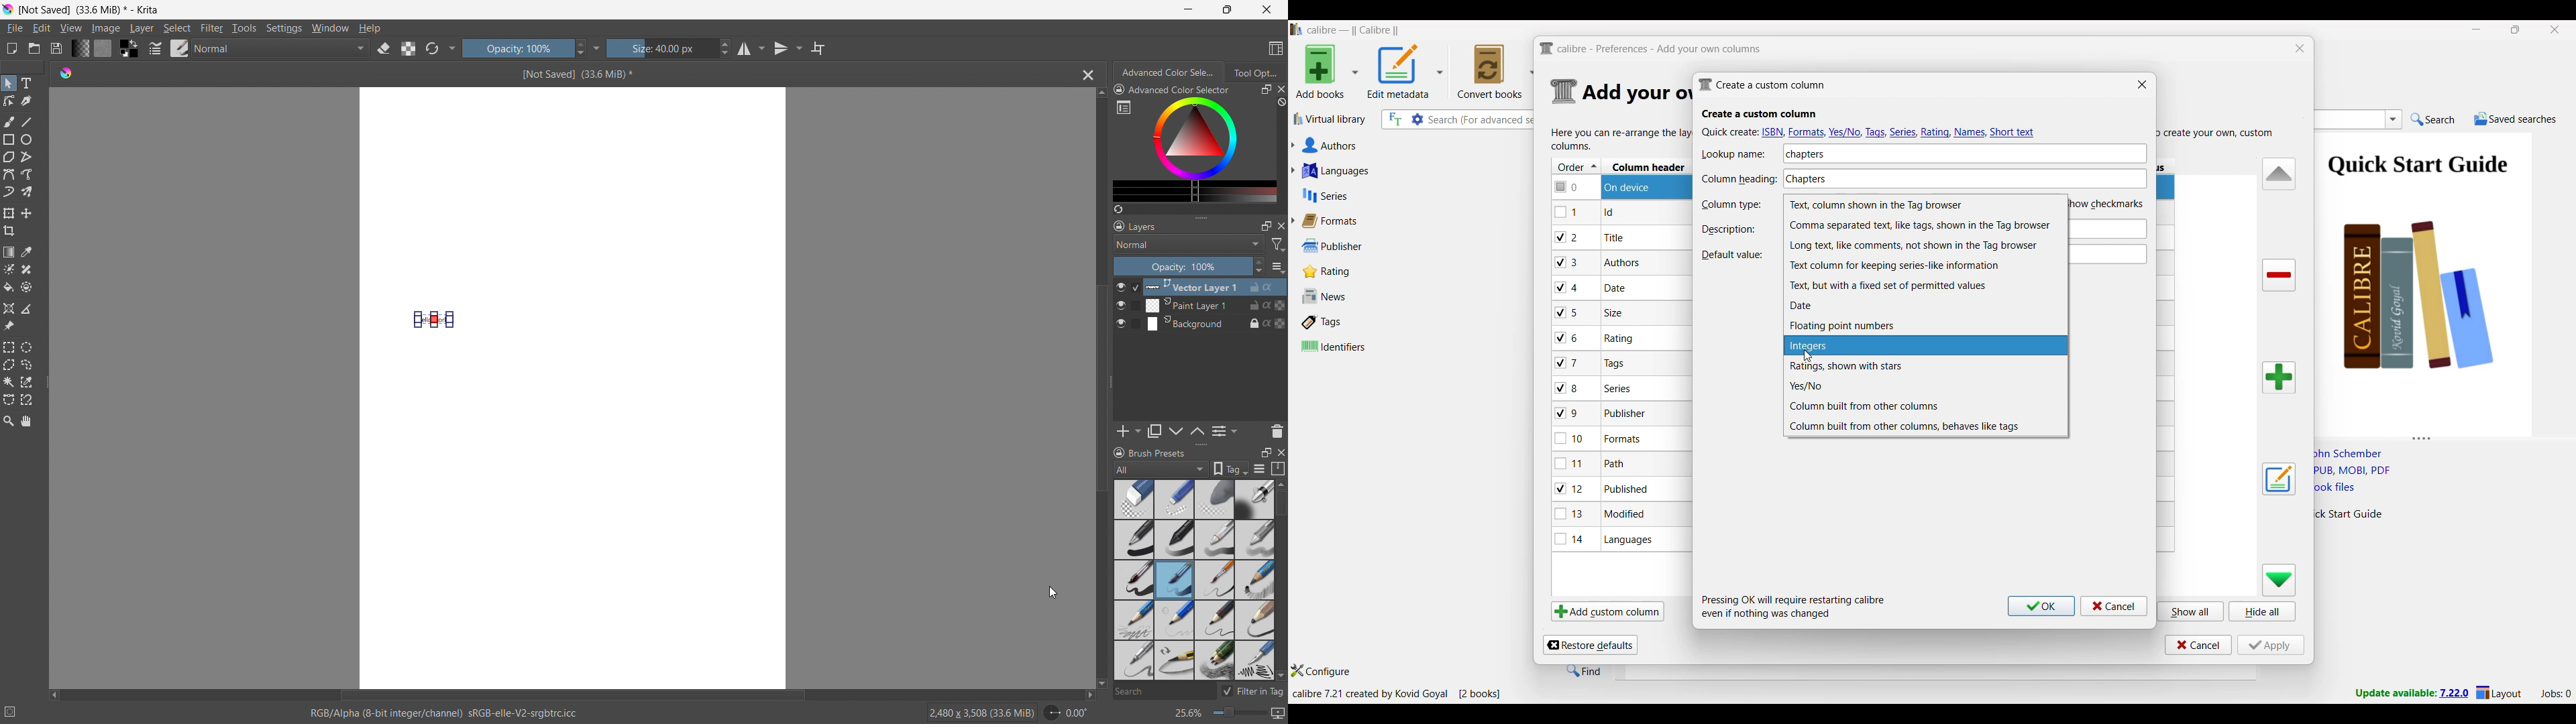 This screenshot has width=2576, height=728. I want to click on checkbox - 2, so click(1567, 237).